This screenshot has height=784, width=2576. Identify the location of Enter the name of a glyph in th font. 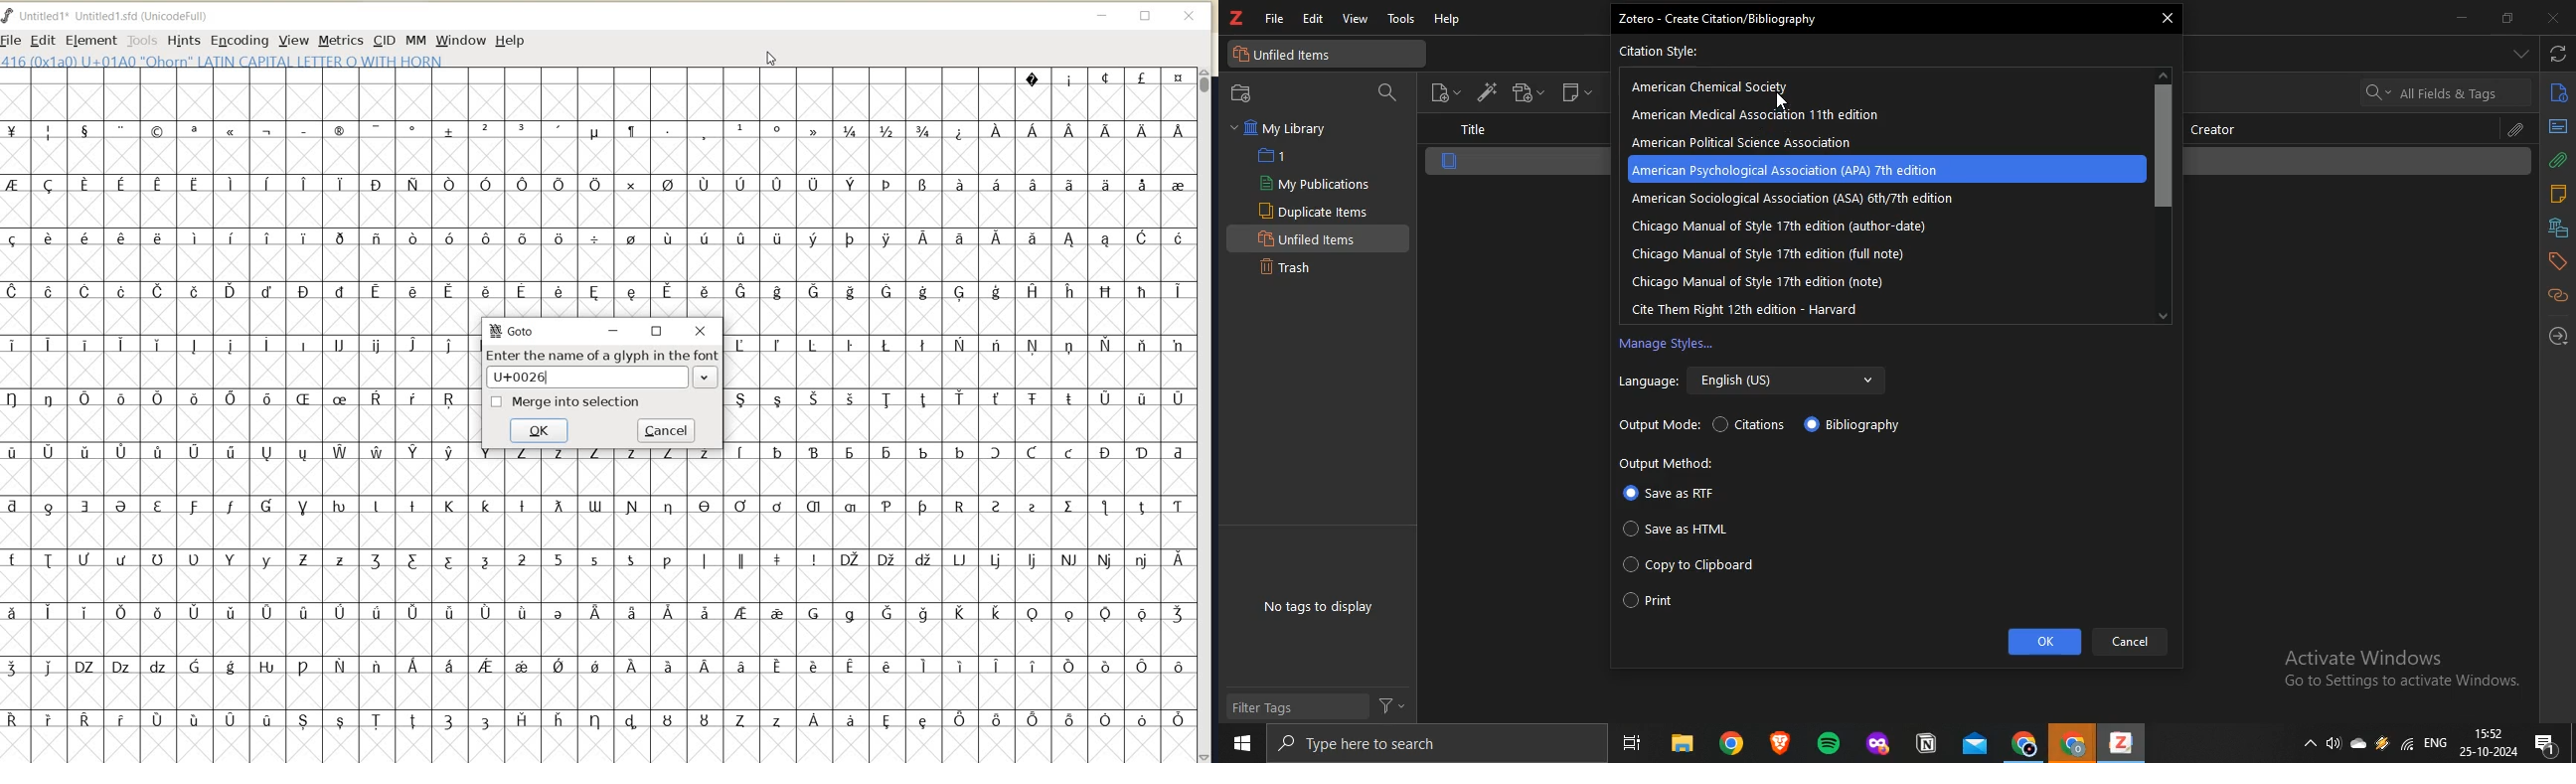
(600, 355).